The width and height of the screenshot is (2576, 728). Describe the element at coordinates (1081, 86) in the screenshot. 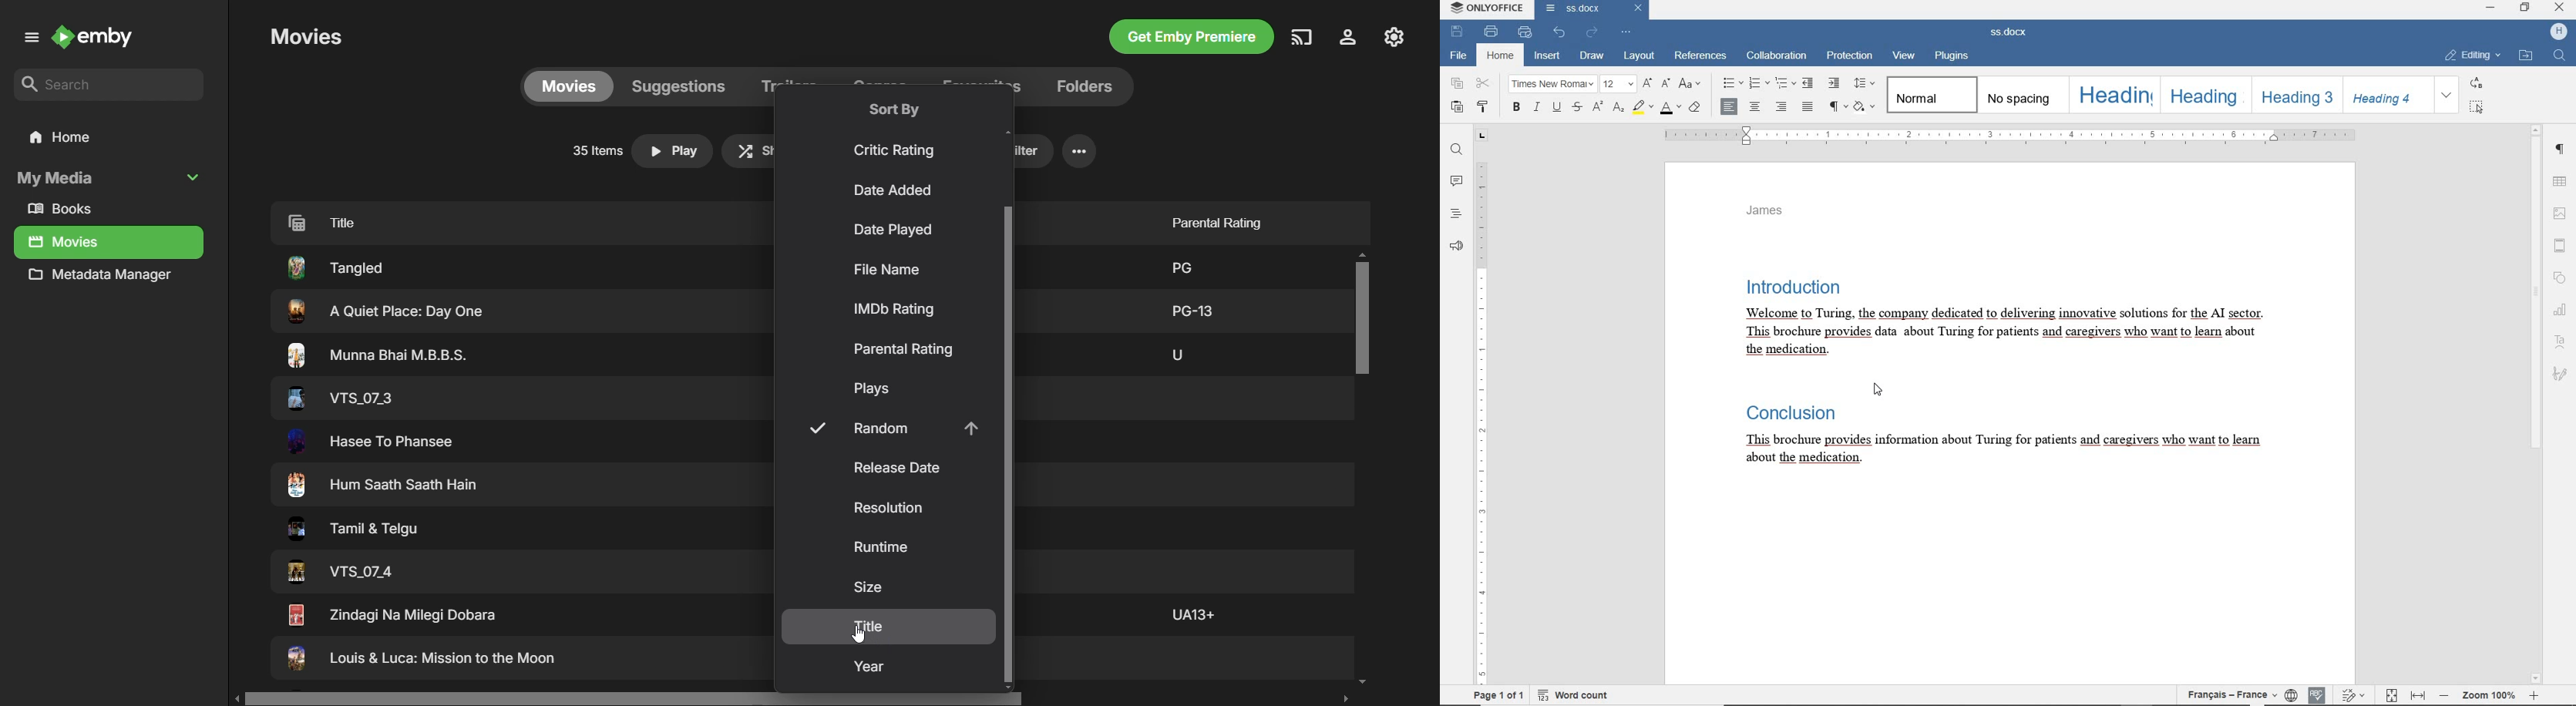

I see `Folders` at that location.